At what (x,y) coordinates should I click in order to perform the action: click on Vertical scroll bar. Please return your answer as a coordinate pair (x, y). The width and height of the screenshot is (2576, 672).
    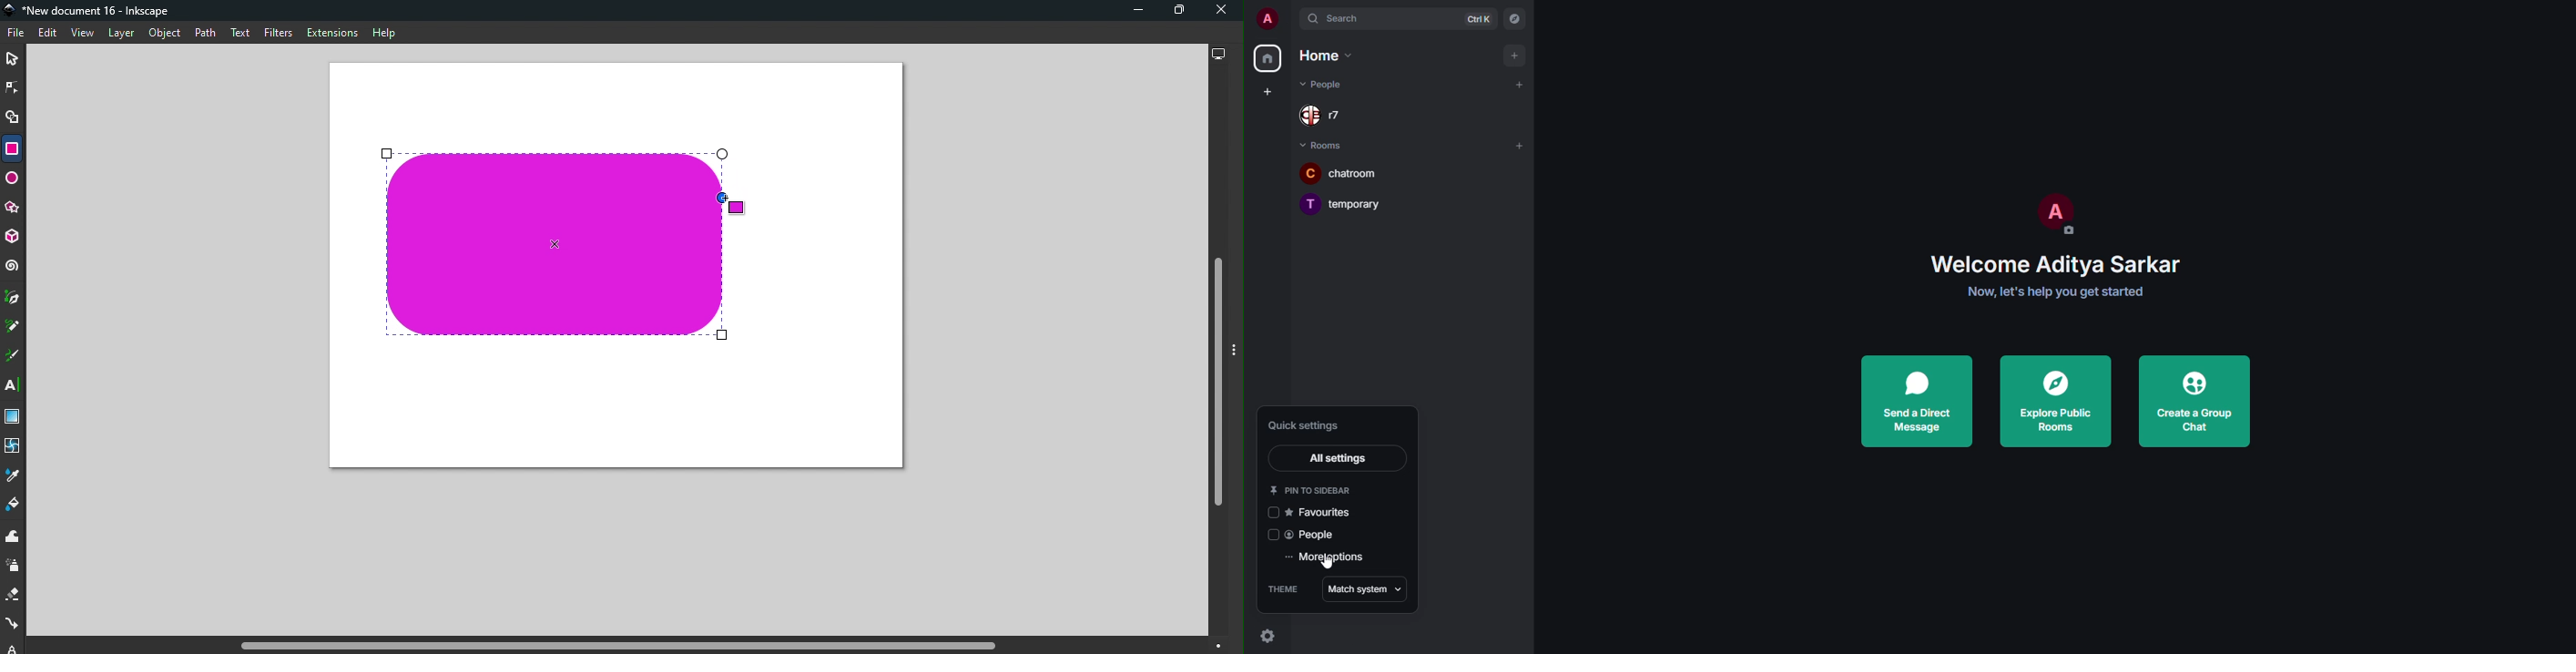
    Looking at the image, I should click on (1217, 353).